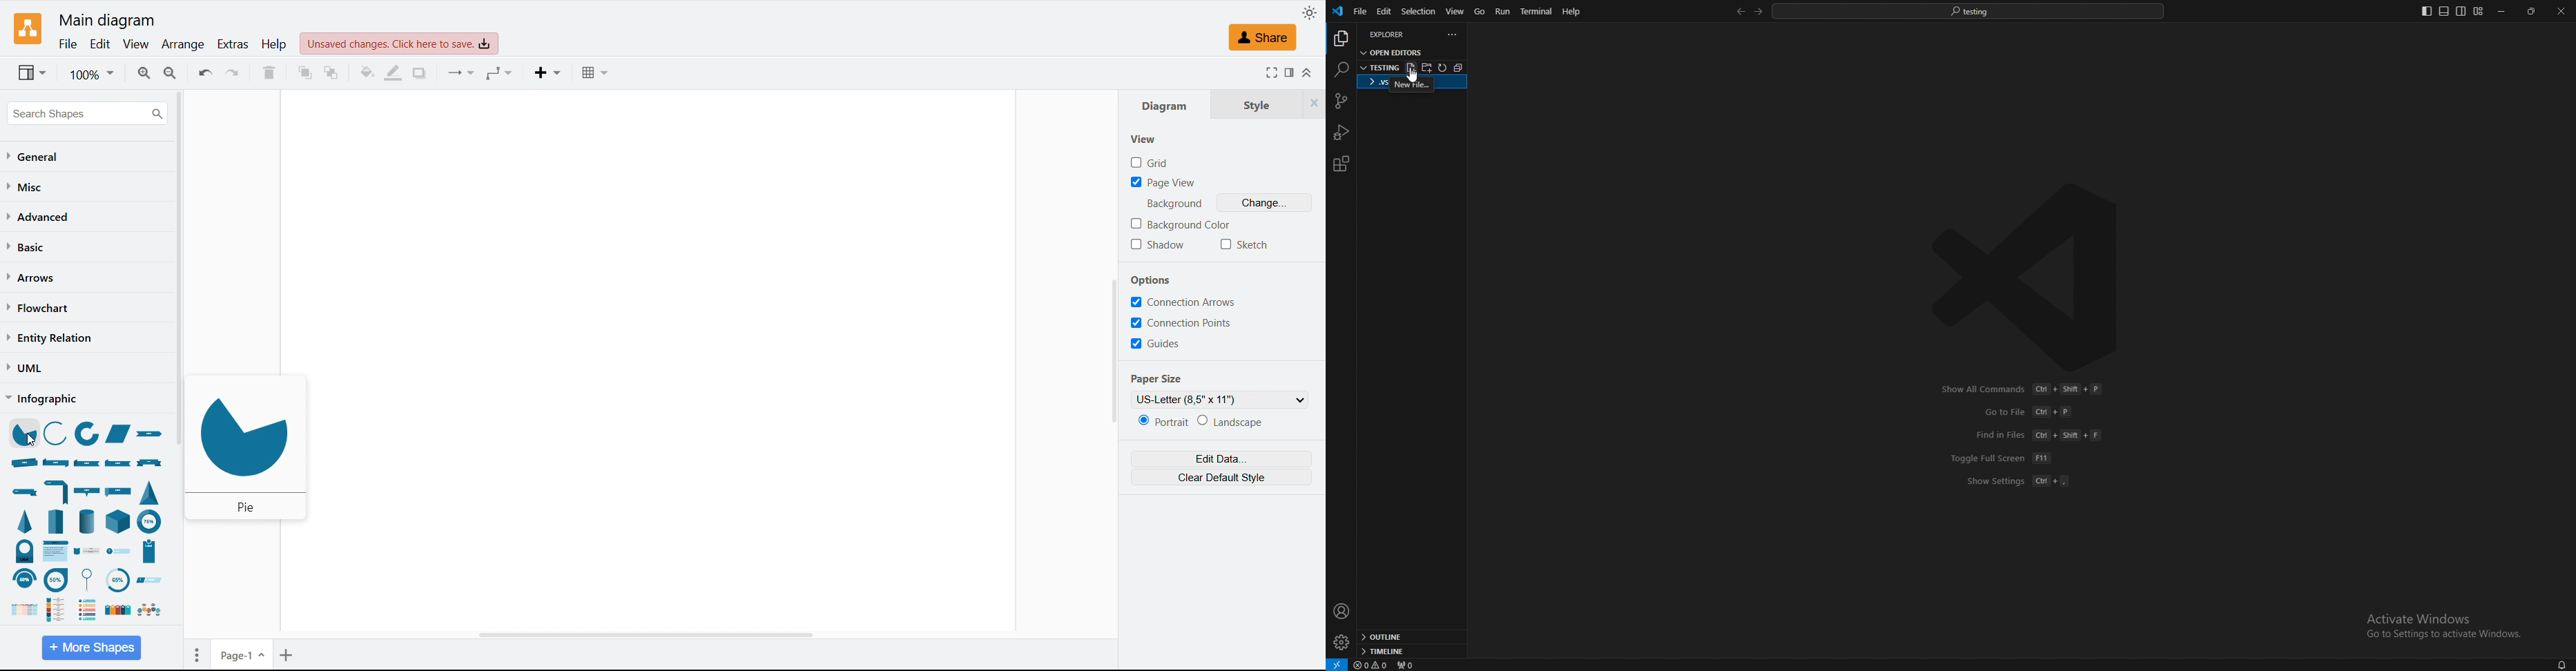 This screenshot has width=2576, height=672. I want to click on view , so click(136, 45).